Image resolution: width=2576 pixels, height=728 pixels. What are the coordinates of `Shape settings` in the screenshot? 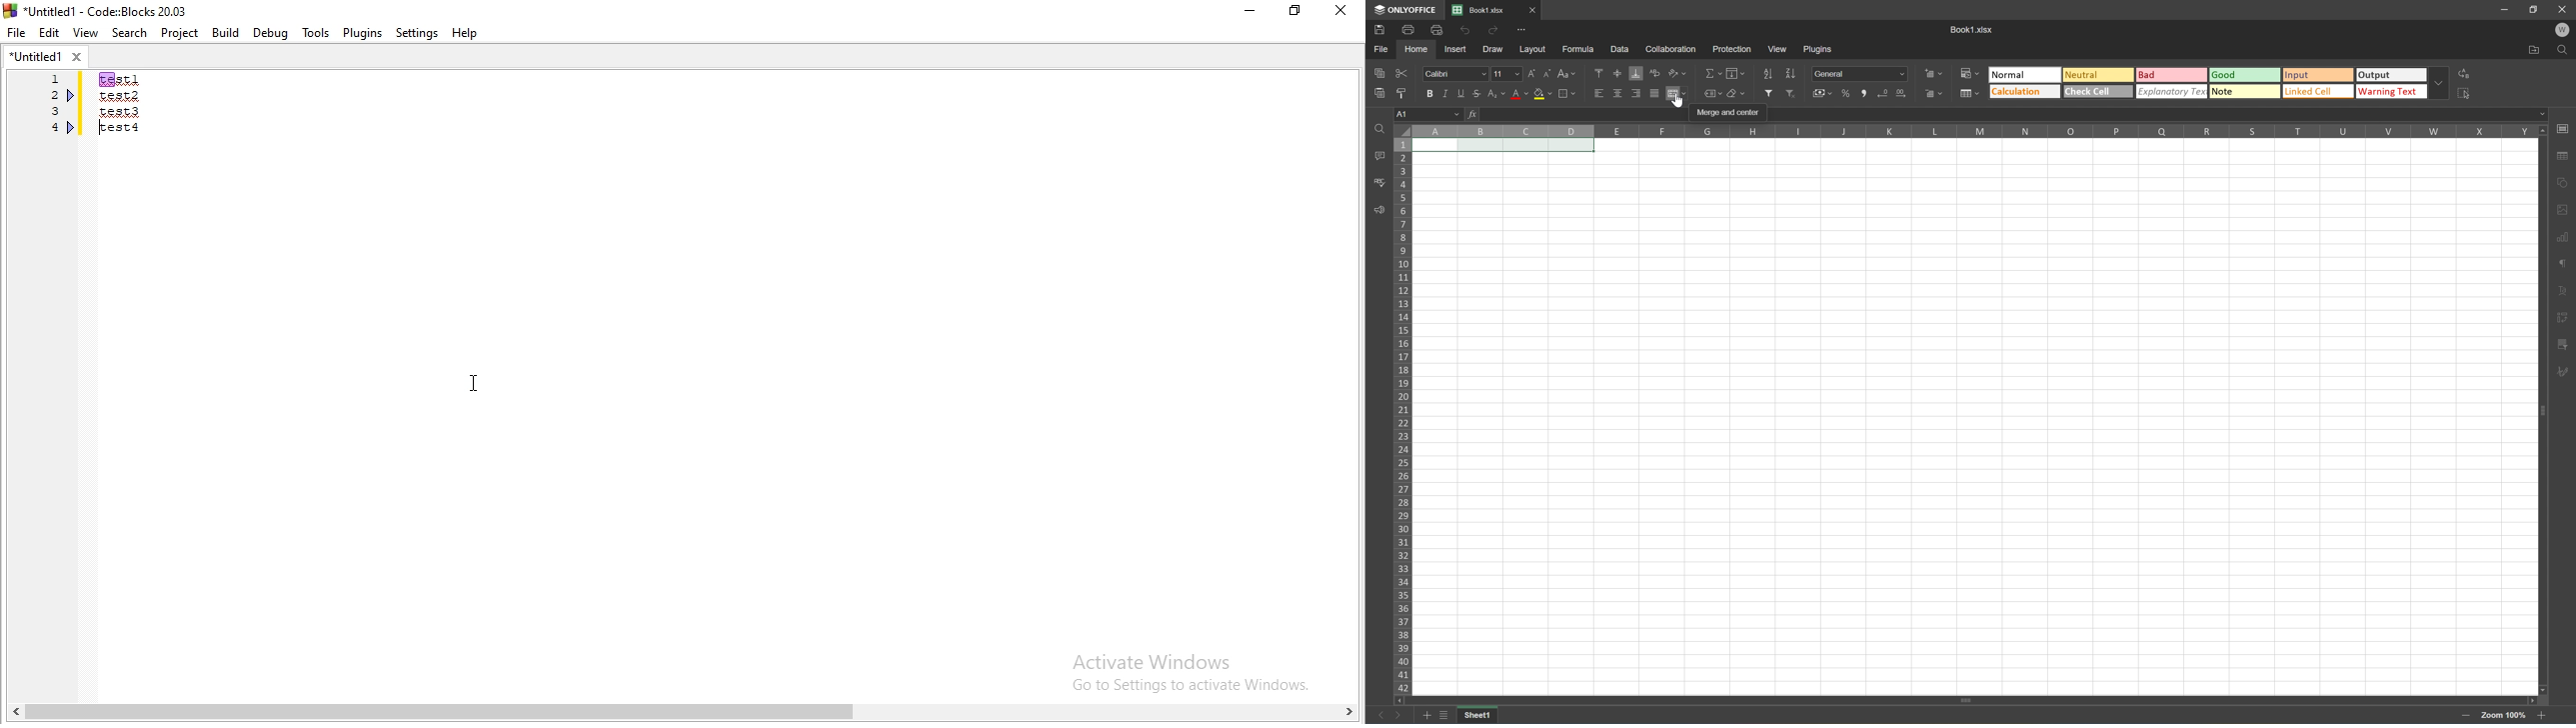 It's located at (2561, 209).